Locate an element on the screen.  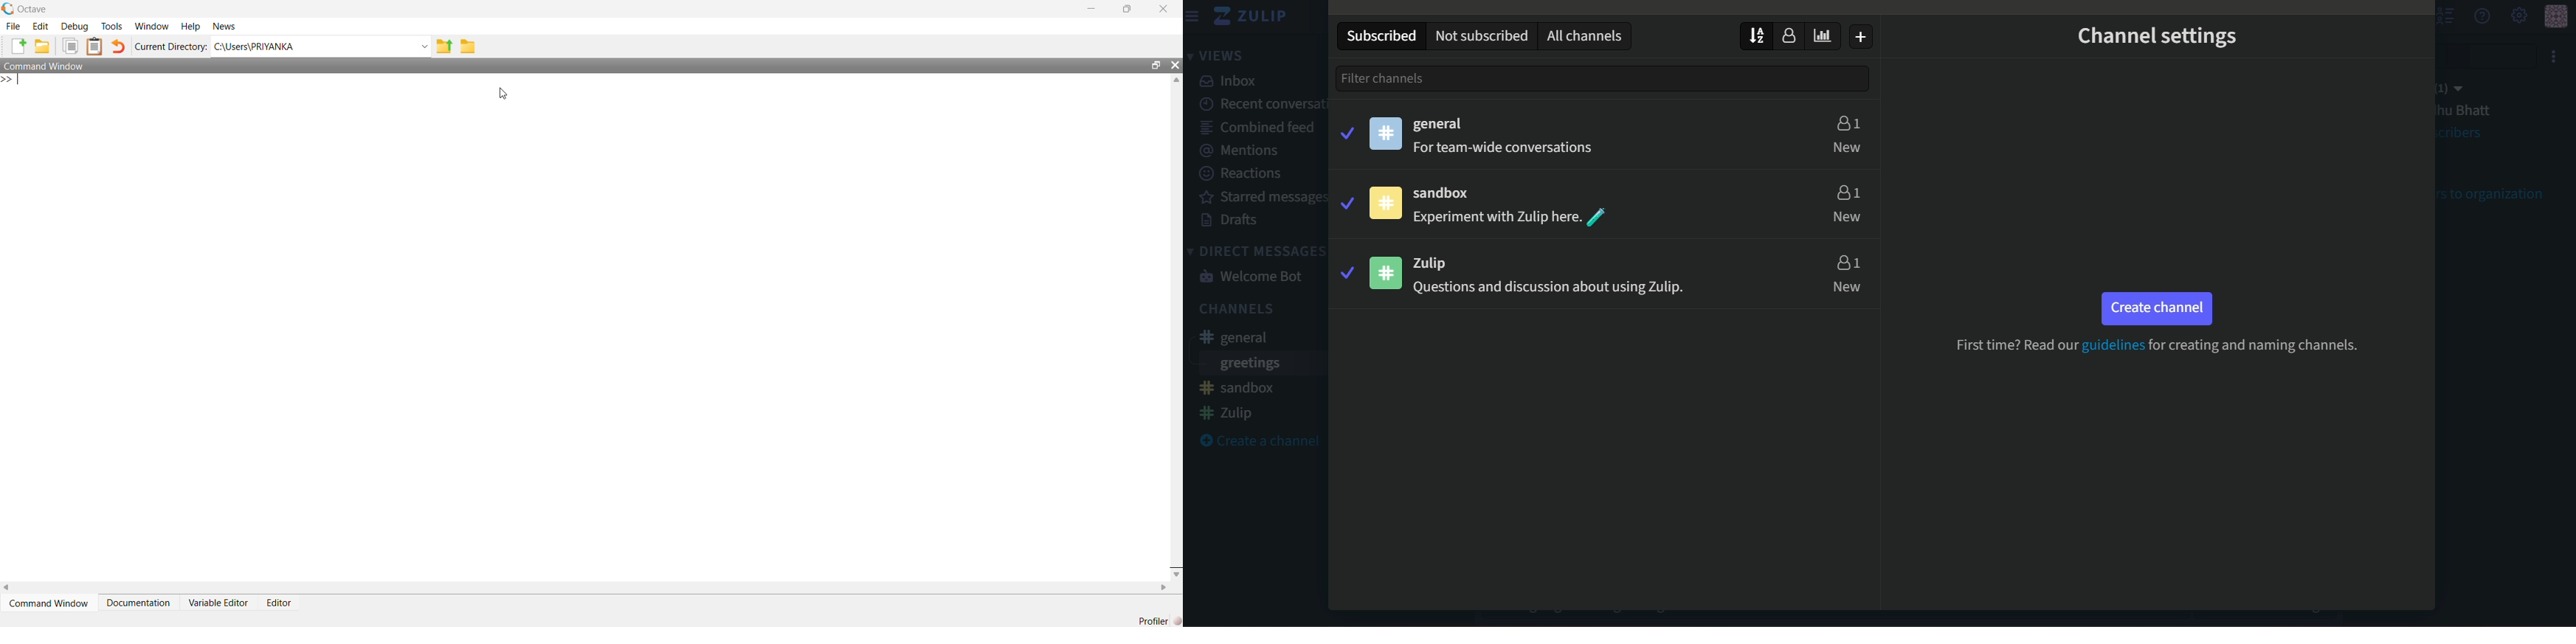
sort by user is located at coordinates (1792, 36).